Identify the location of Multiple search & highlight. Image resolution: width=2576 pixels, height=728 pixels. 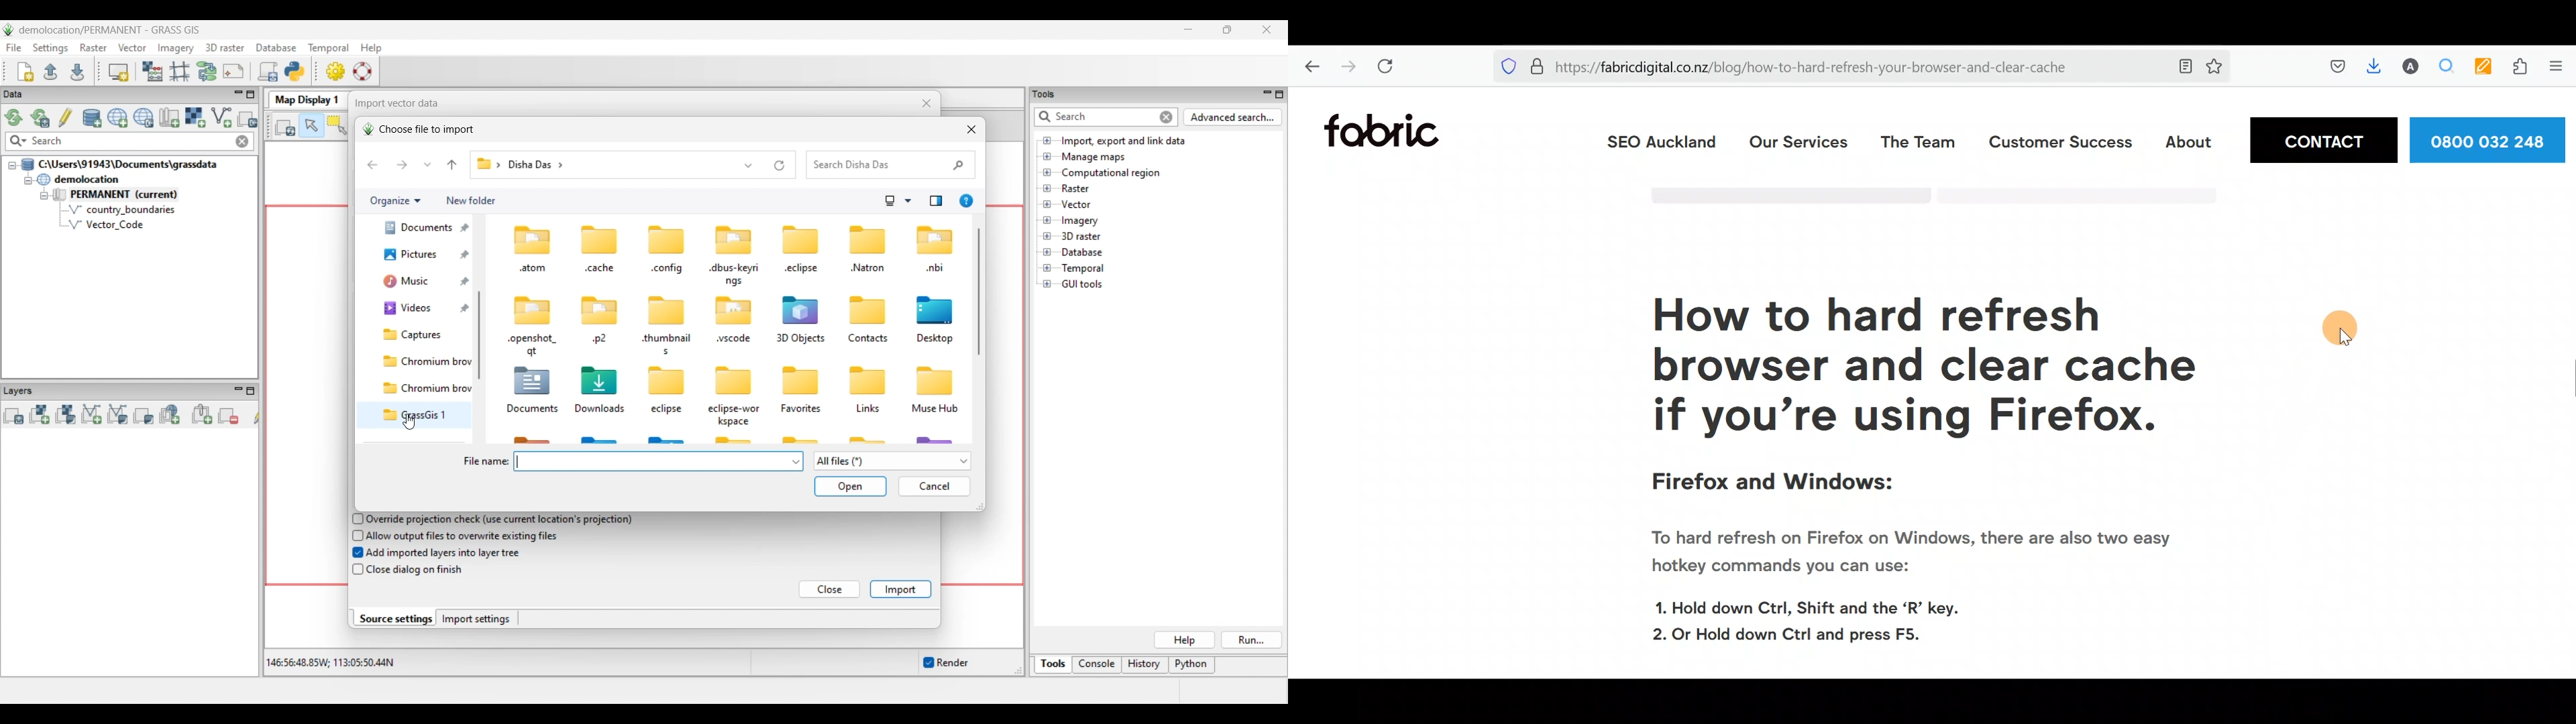
(2447, 69).